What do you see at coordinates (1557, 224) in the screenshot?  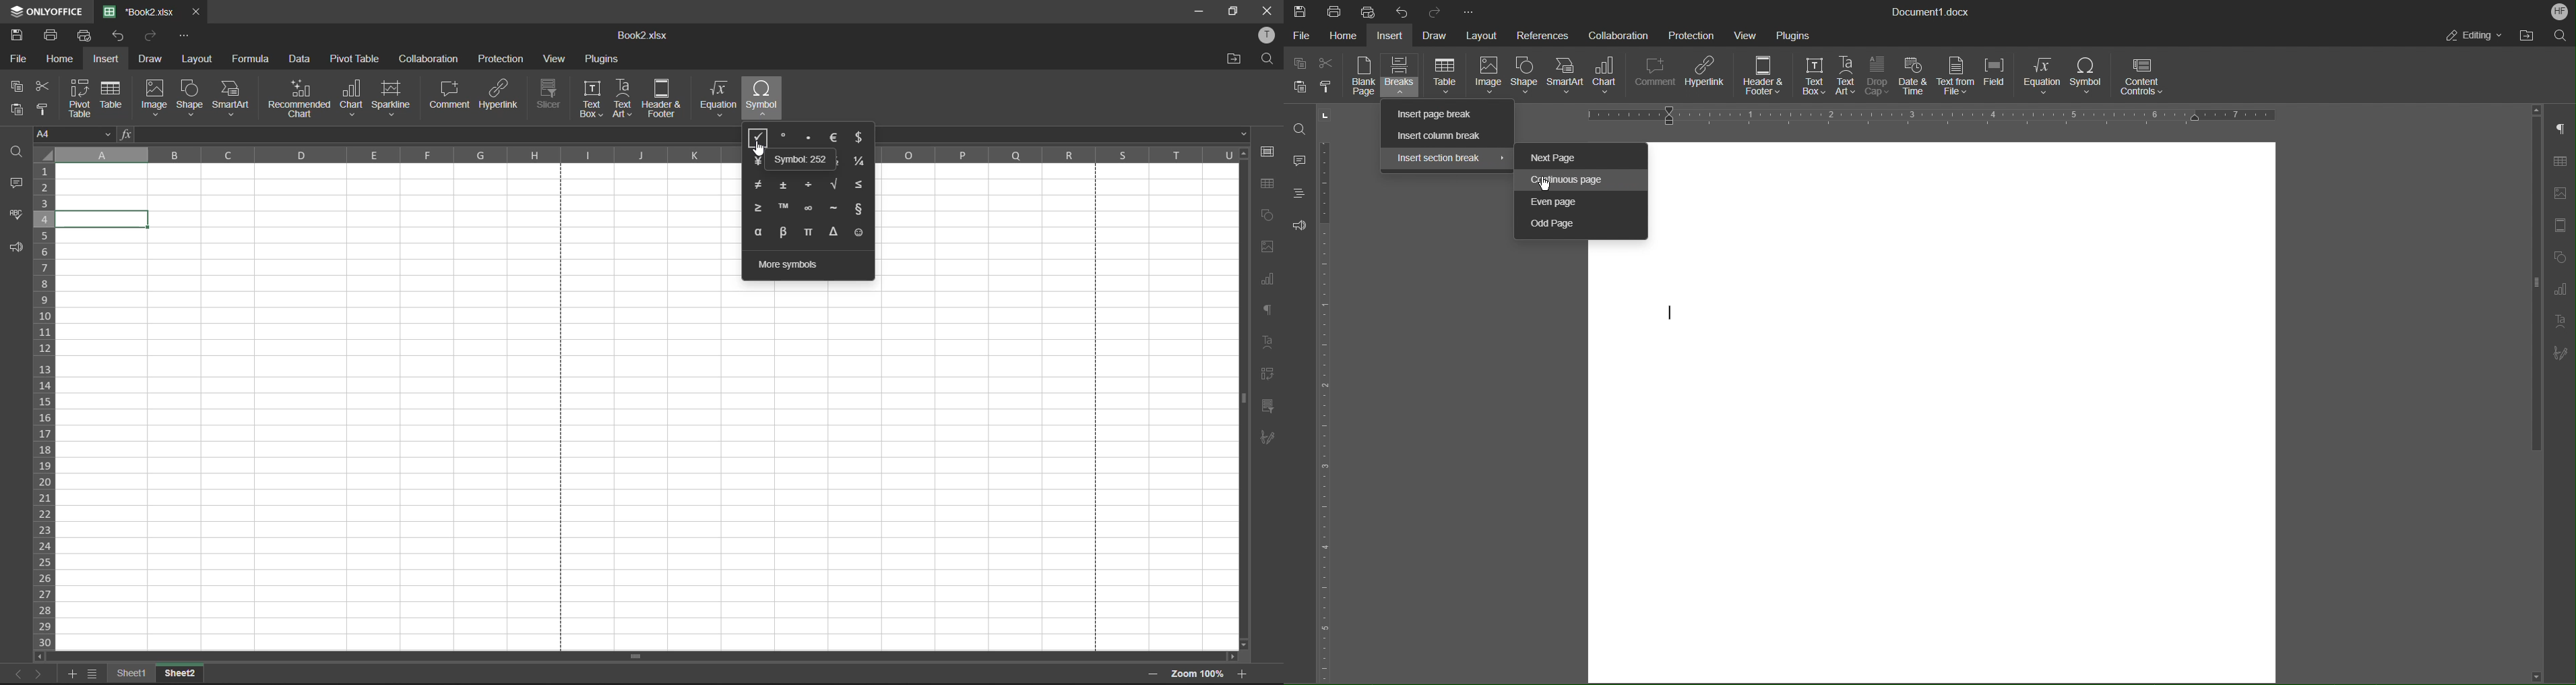 I see `Odd Page` at bounding box center [1557, 224].